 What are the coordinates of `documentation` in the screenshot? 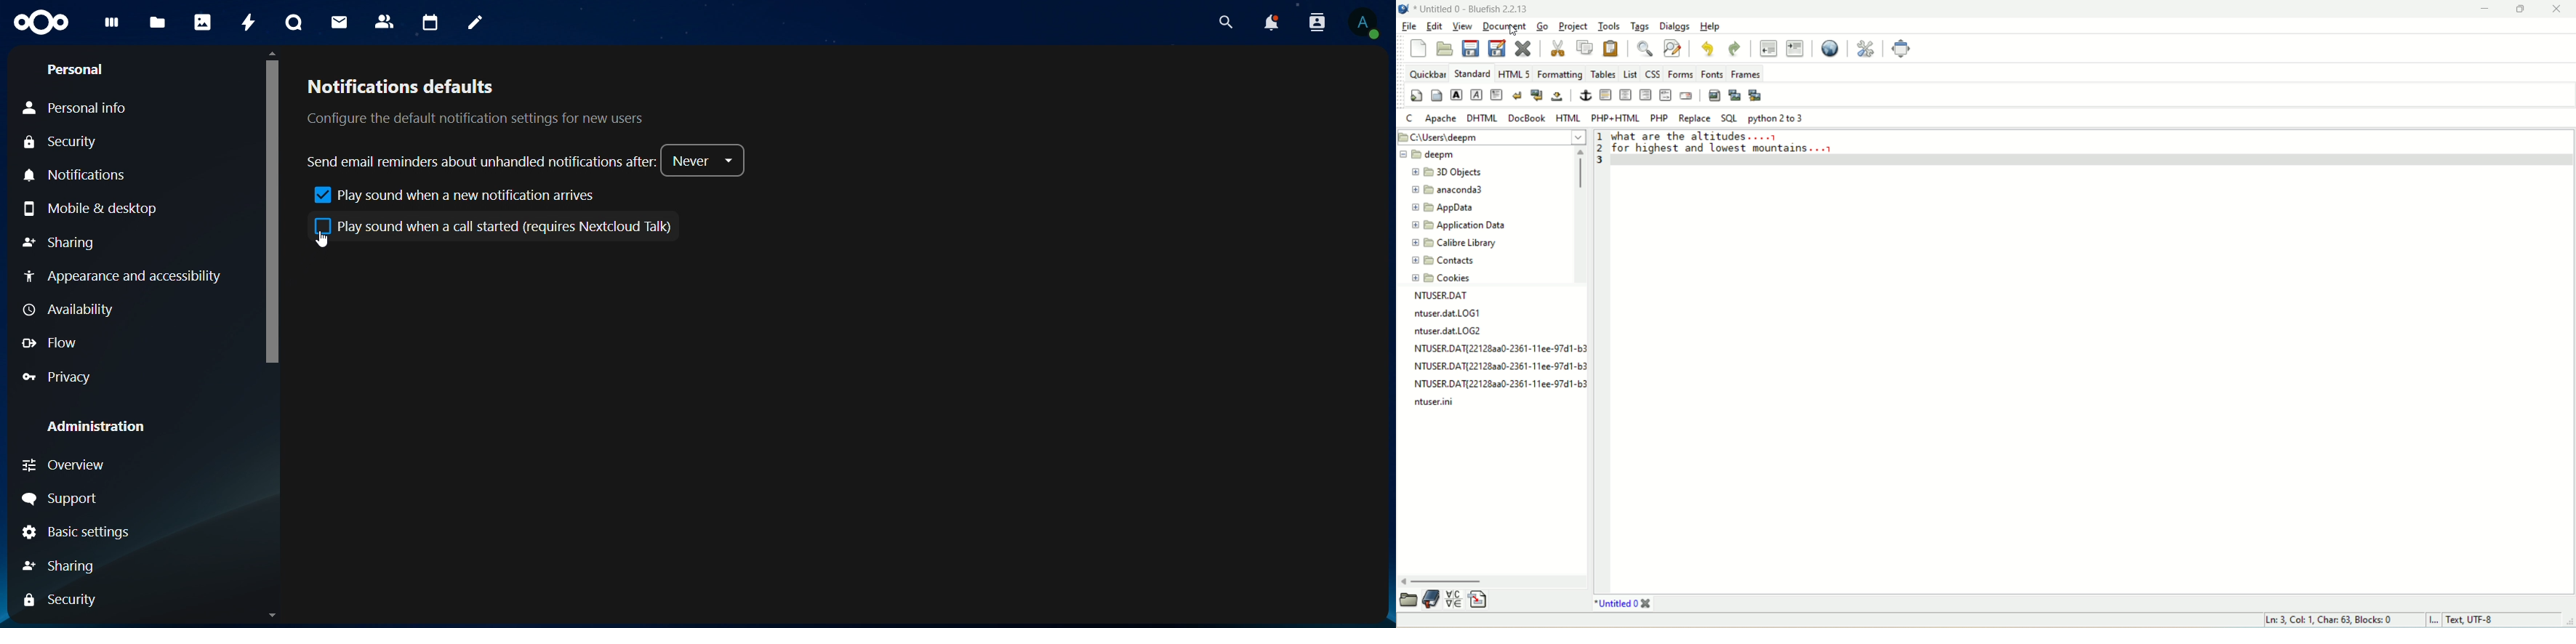 It's located at (1433, 599).